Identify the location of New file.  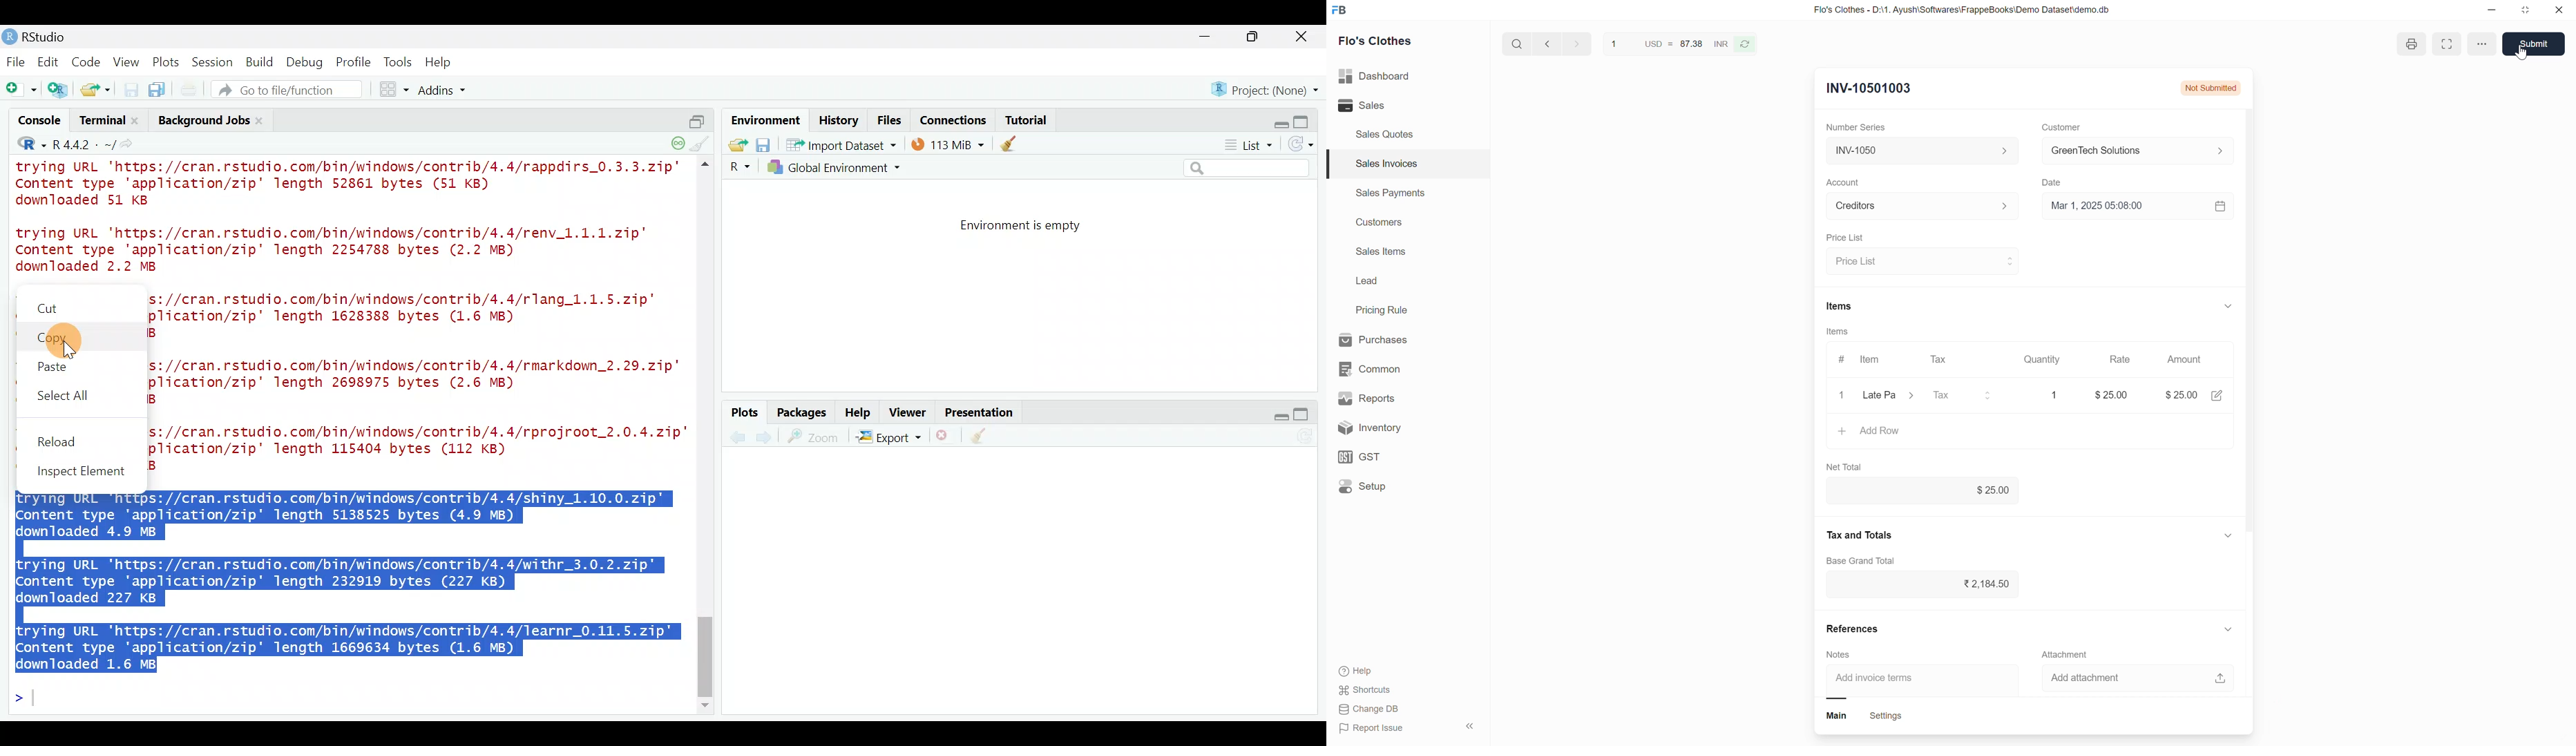
(20, 90).